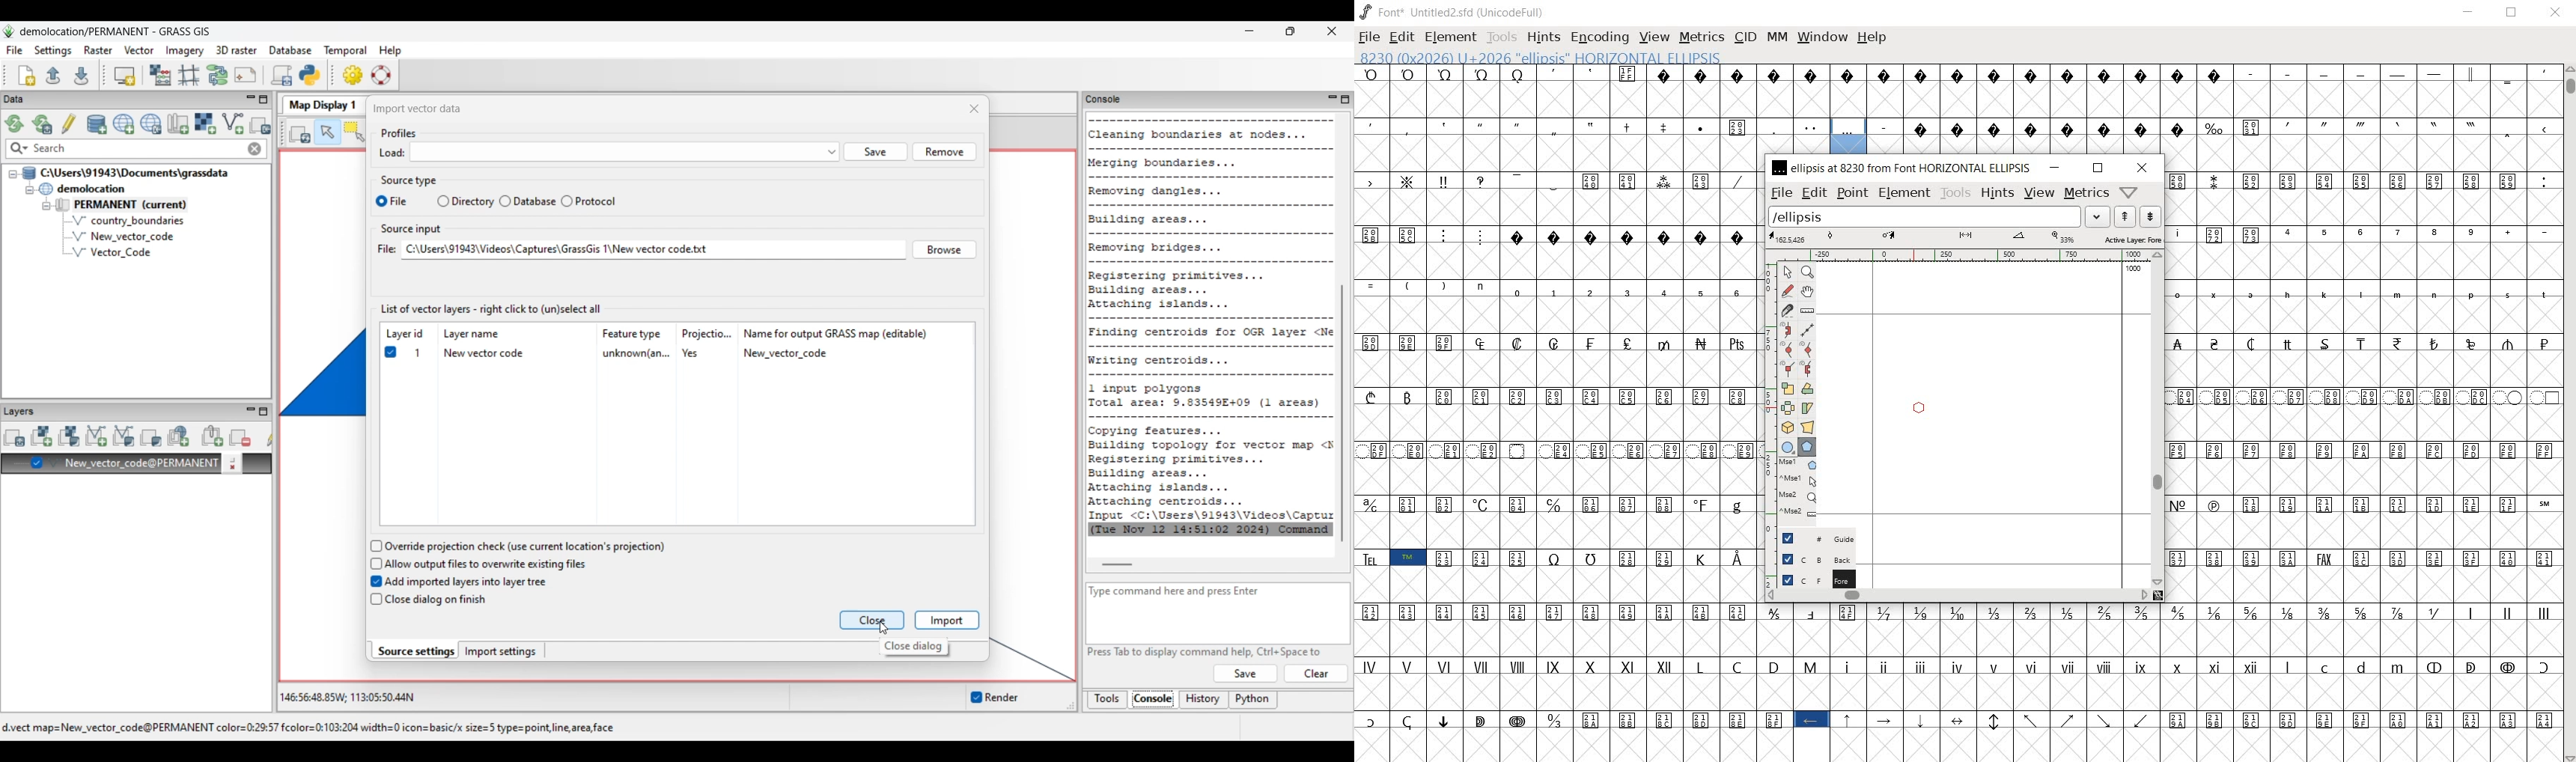 Image resolution: width=2576 pixels, height=784 pixels. I want to click on Rotate the selection, so click(1807, 389).